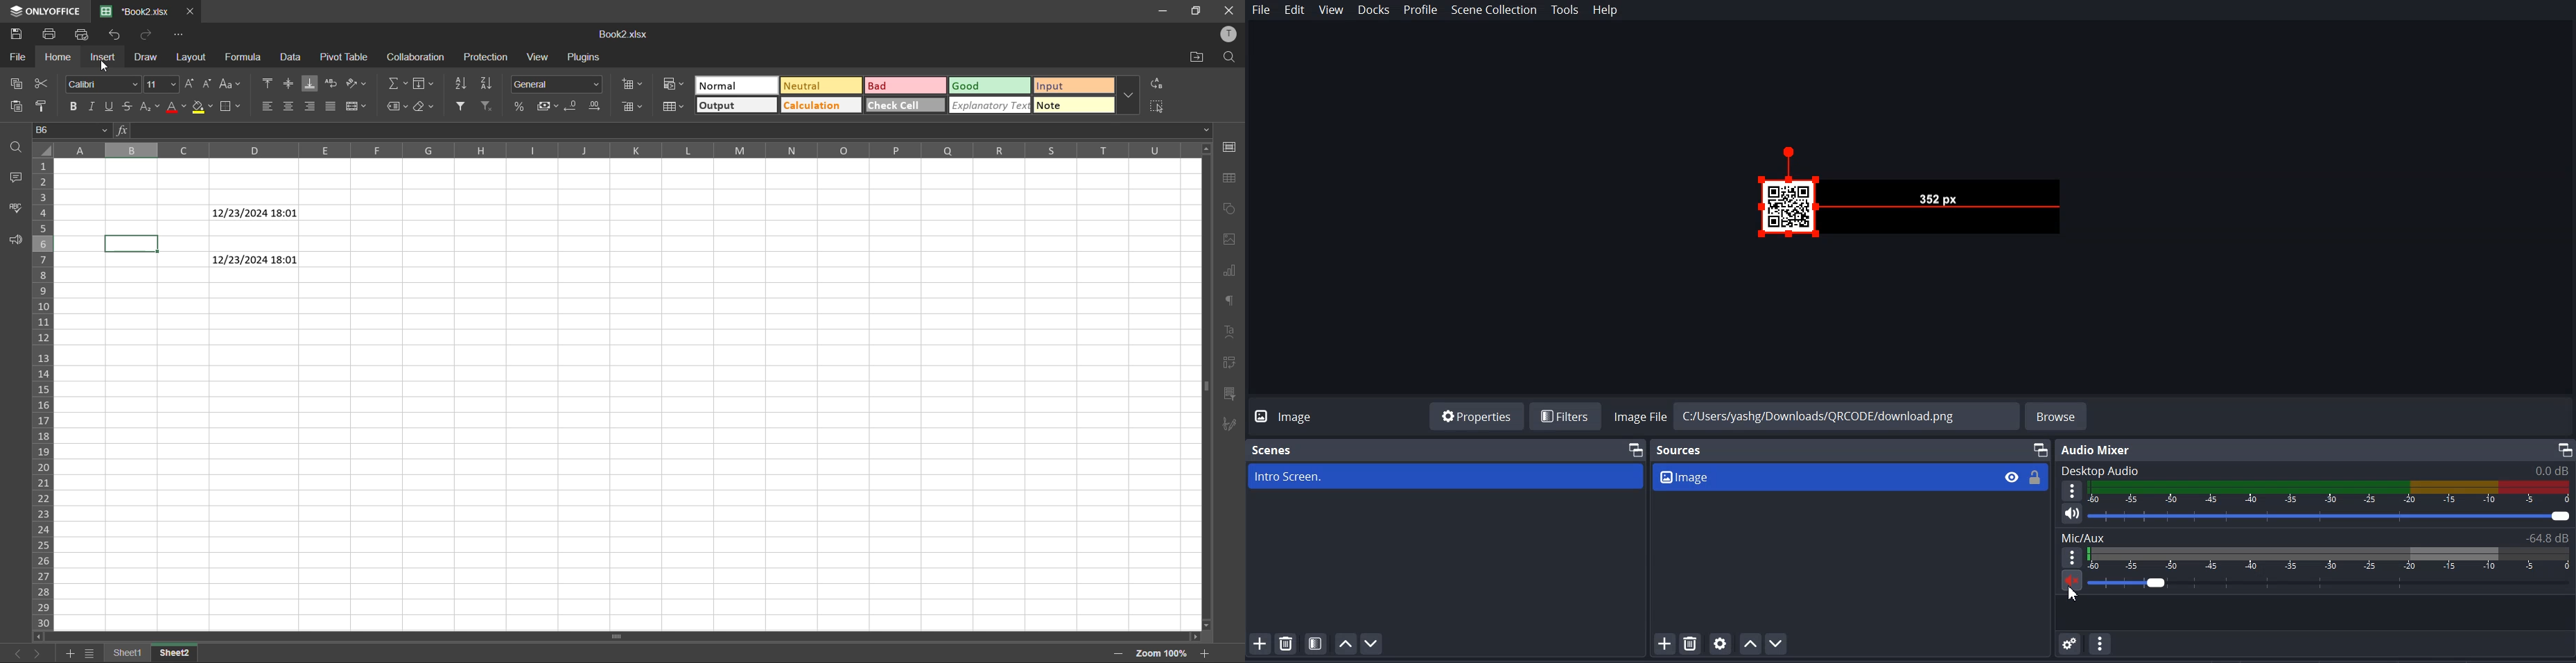 This screenshot has width=2576, height=672. I want to click on Properties, so click(1476, 415).